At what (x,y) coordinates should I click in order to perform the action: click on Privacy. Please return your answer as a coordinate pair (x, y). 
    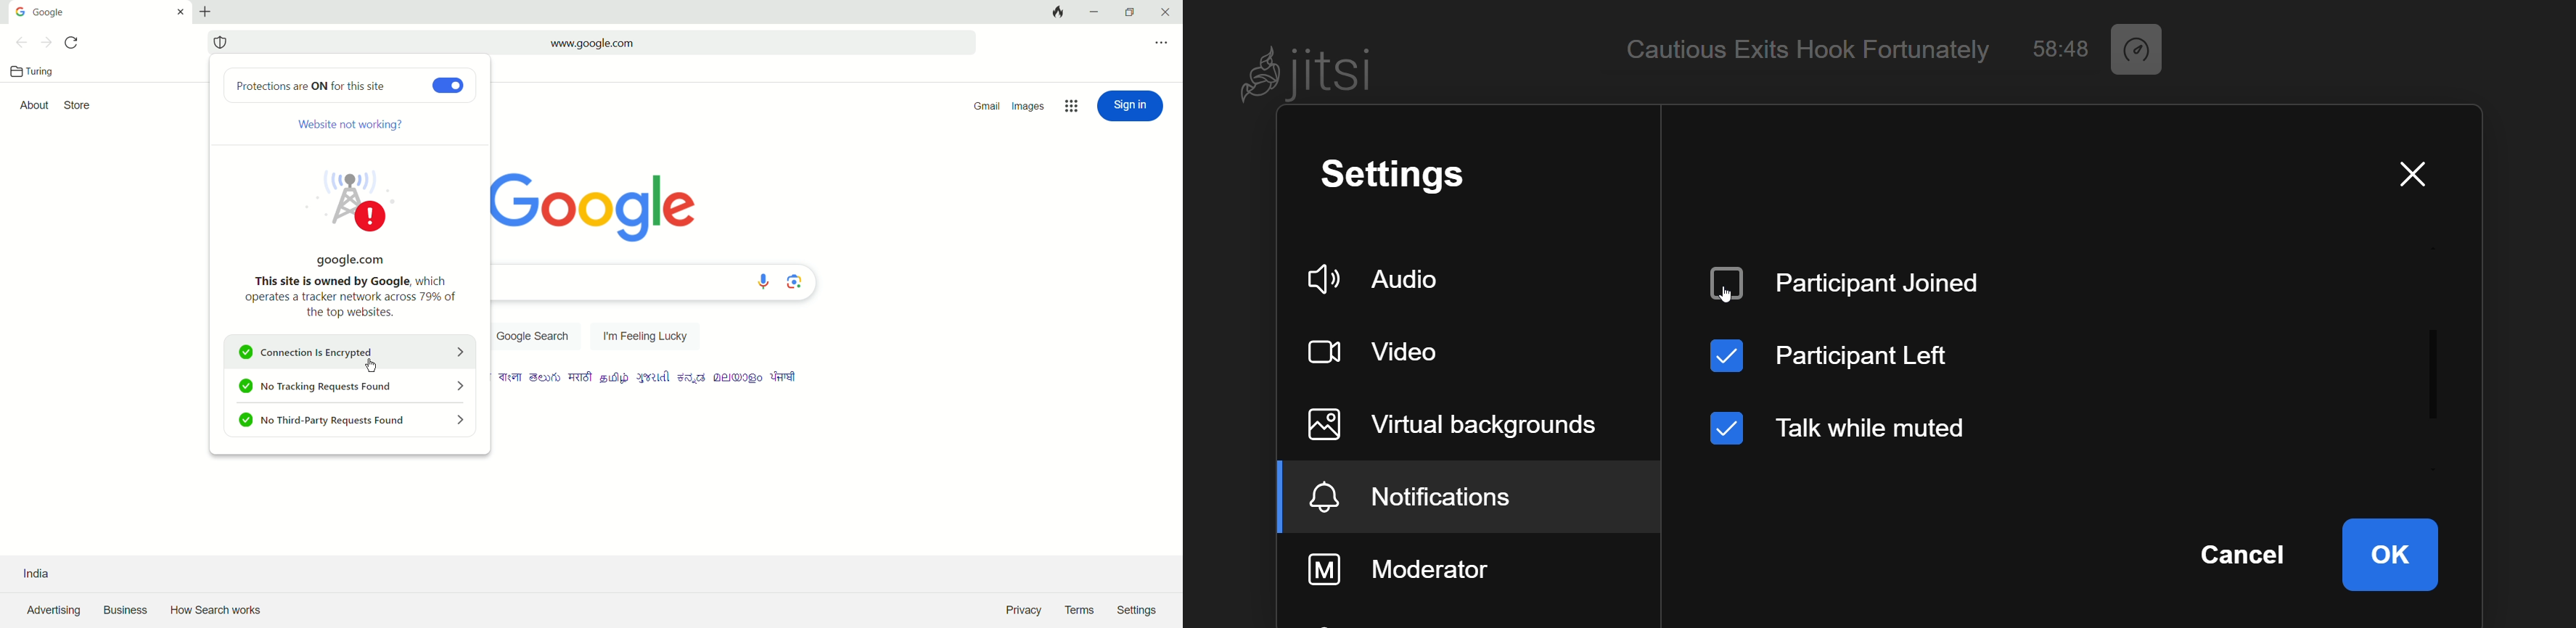
    Looking at the image, I should click on (1021, 611).